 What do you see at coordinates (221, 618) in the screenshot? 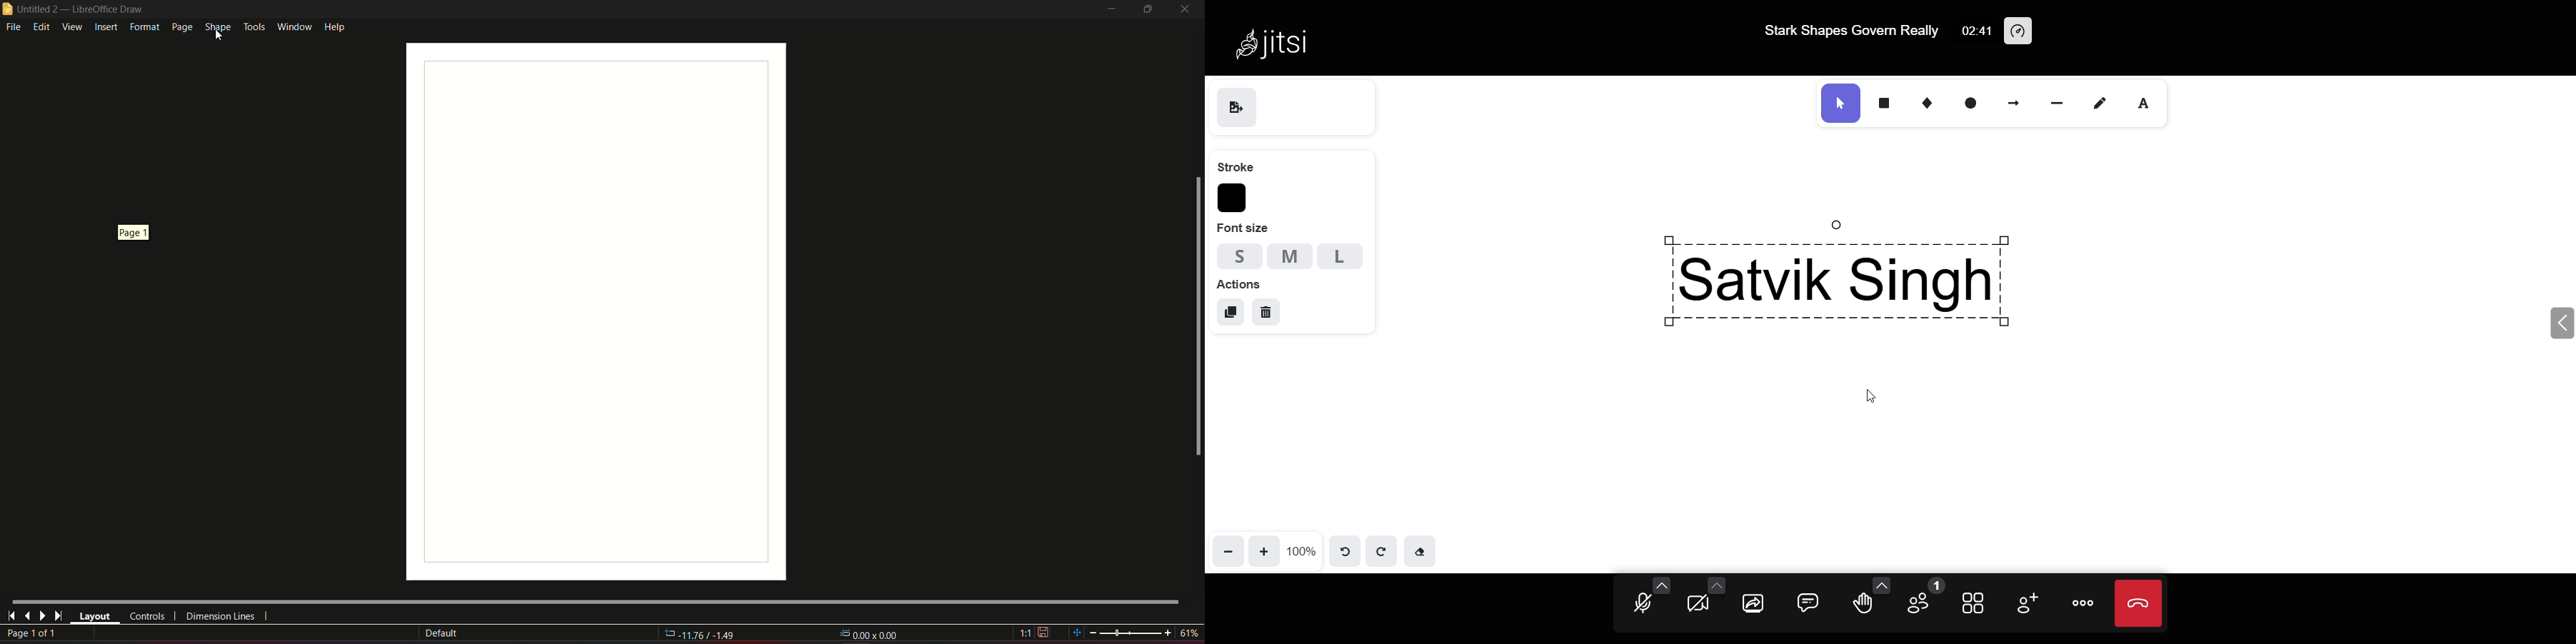
I see `dimension lines` at bounding box center [221, 618].